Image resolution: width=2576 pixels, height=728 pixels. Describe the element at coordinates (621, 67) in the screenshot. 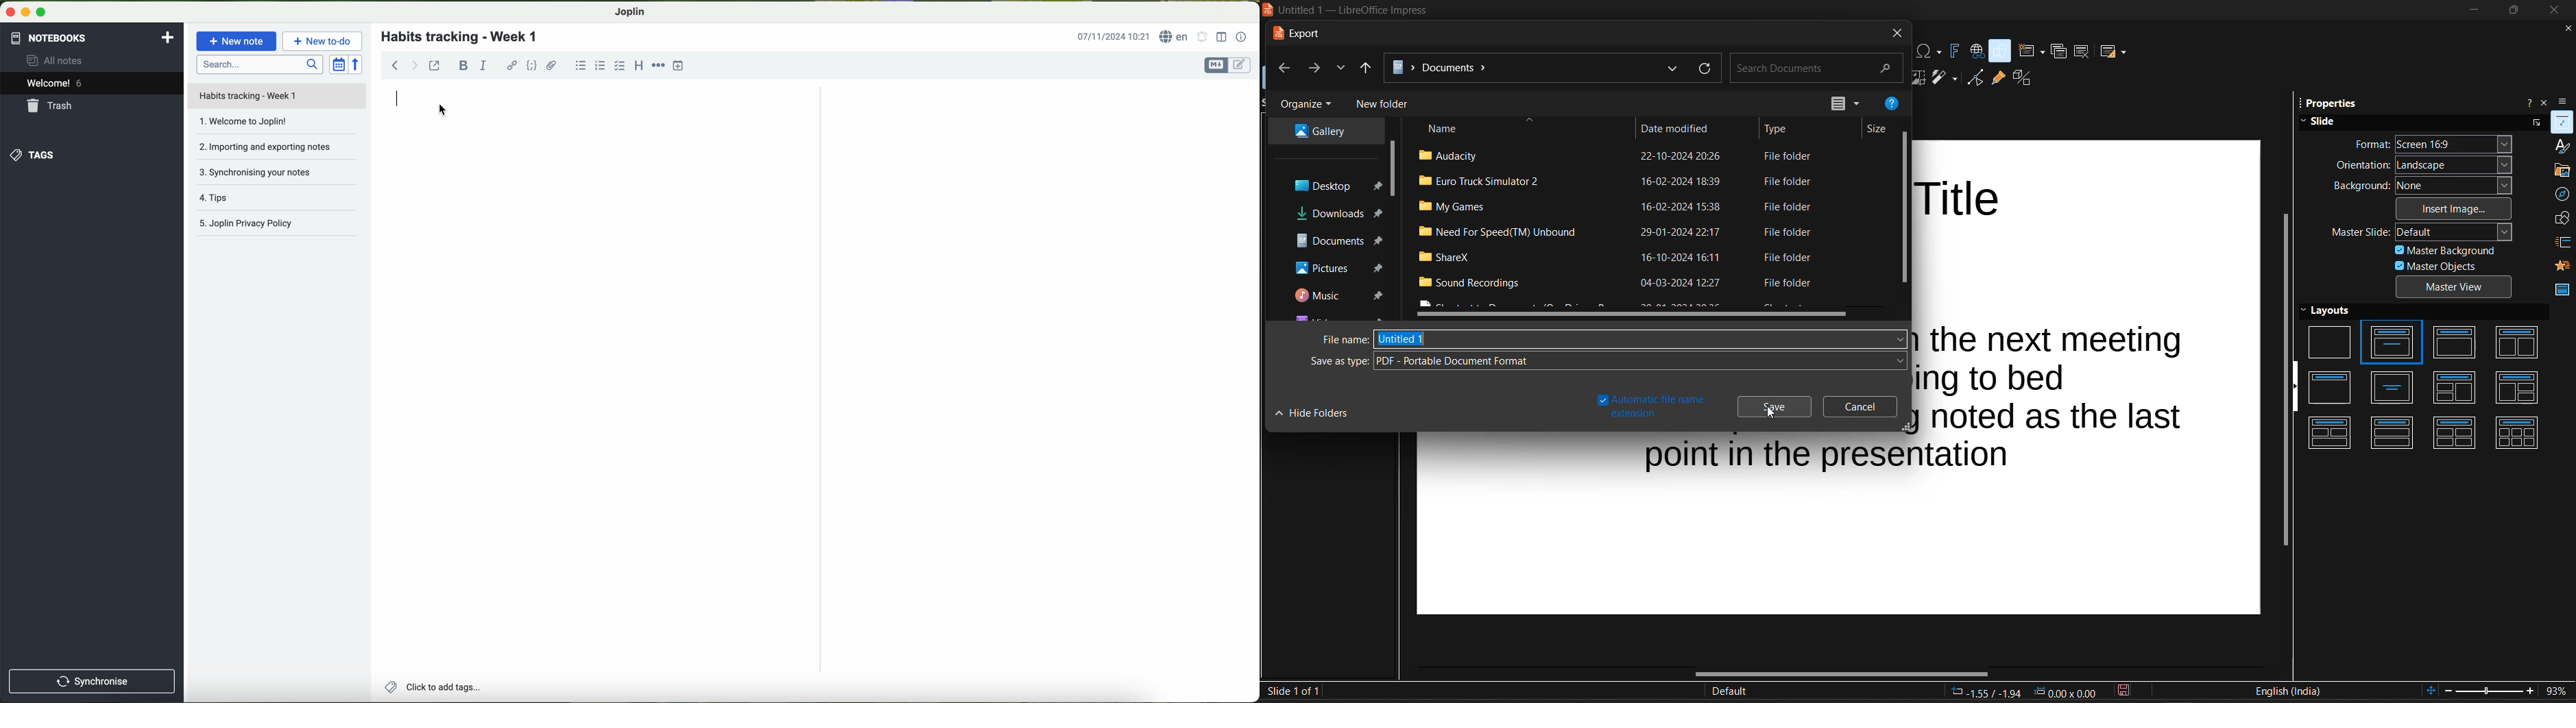

I see `checkbox` at that location.